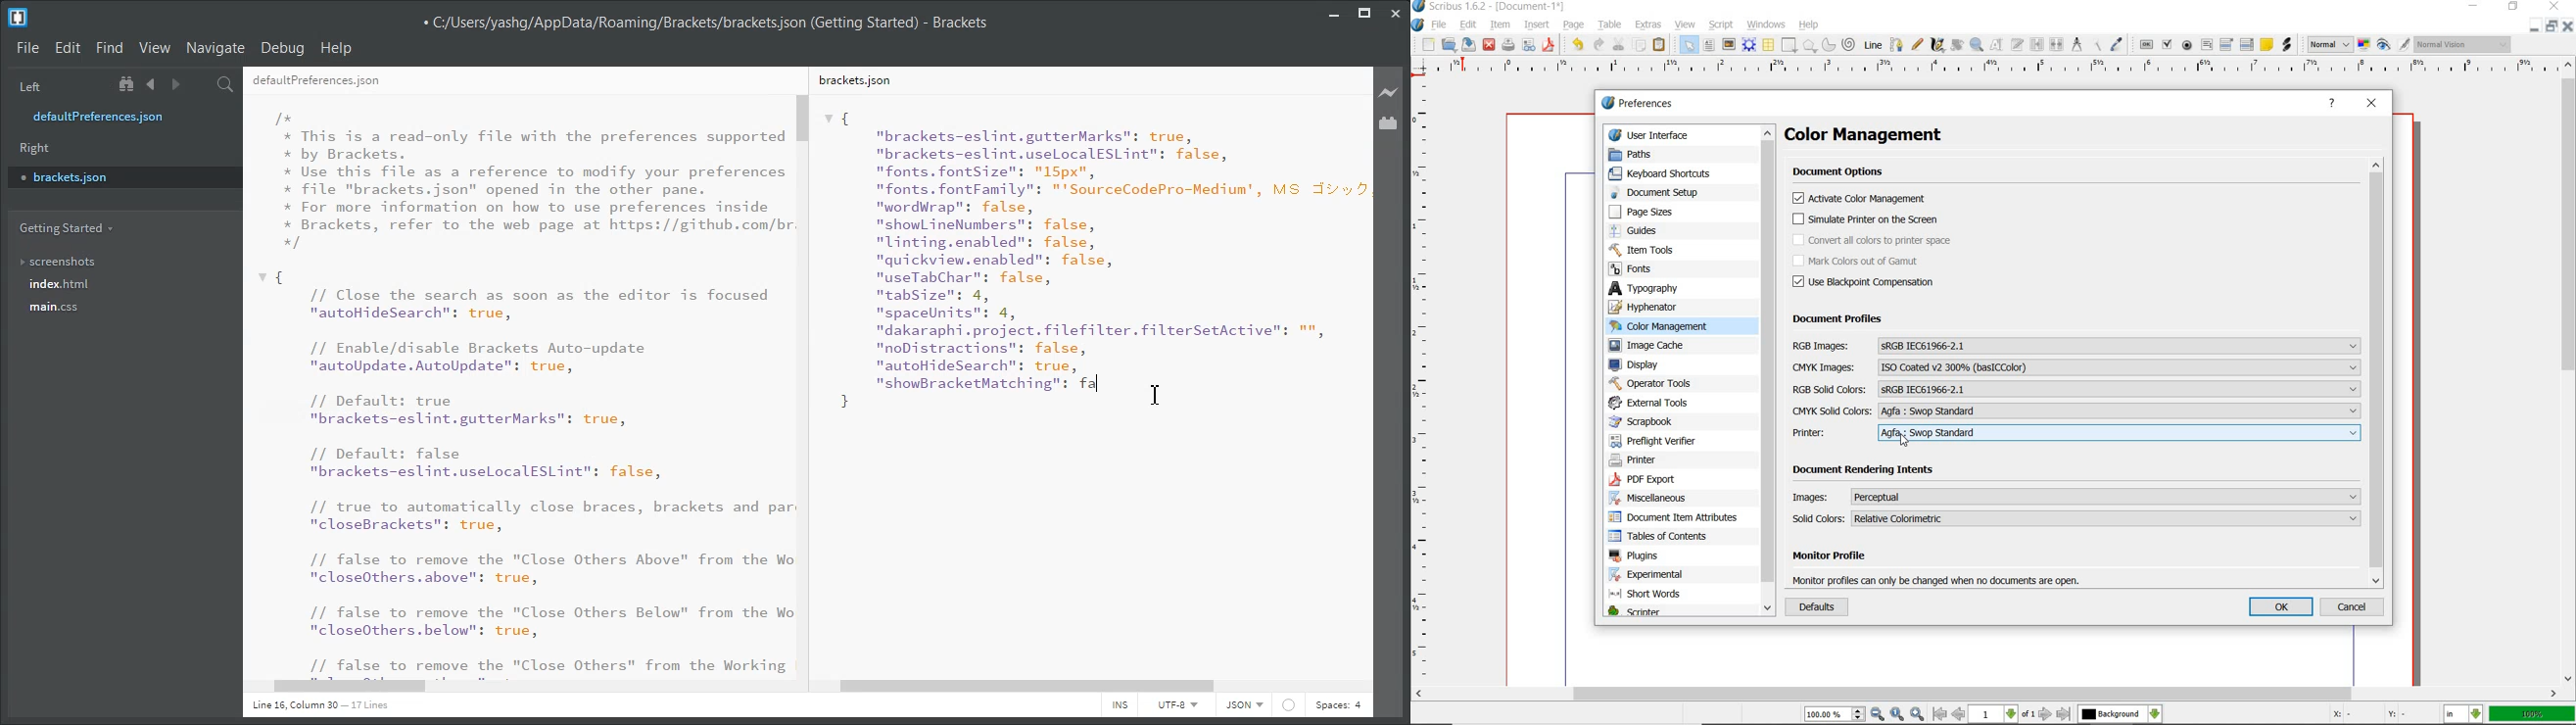 The width and height of the screenshot is (2576, 728). What do you see at coordinates (1768, 372) in the screenshot?
I see `scrollbar` at bounding box center [1768, 372].